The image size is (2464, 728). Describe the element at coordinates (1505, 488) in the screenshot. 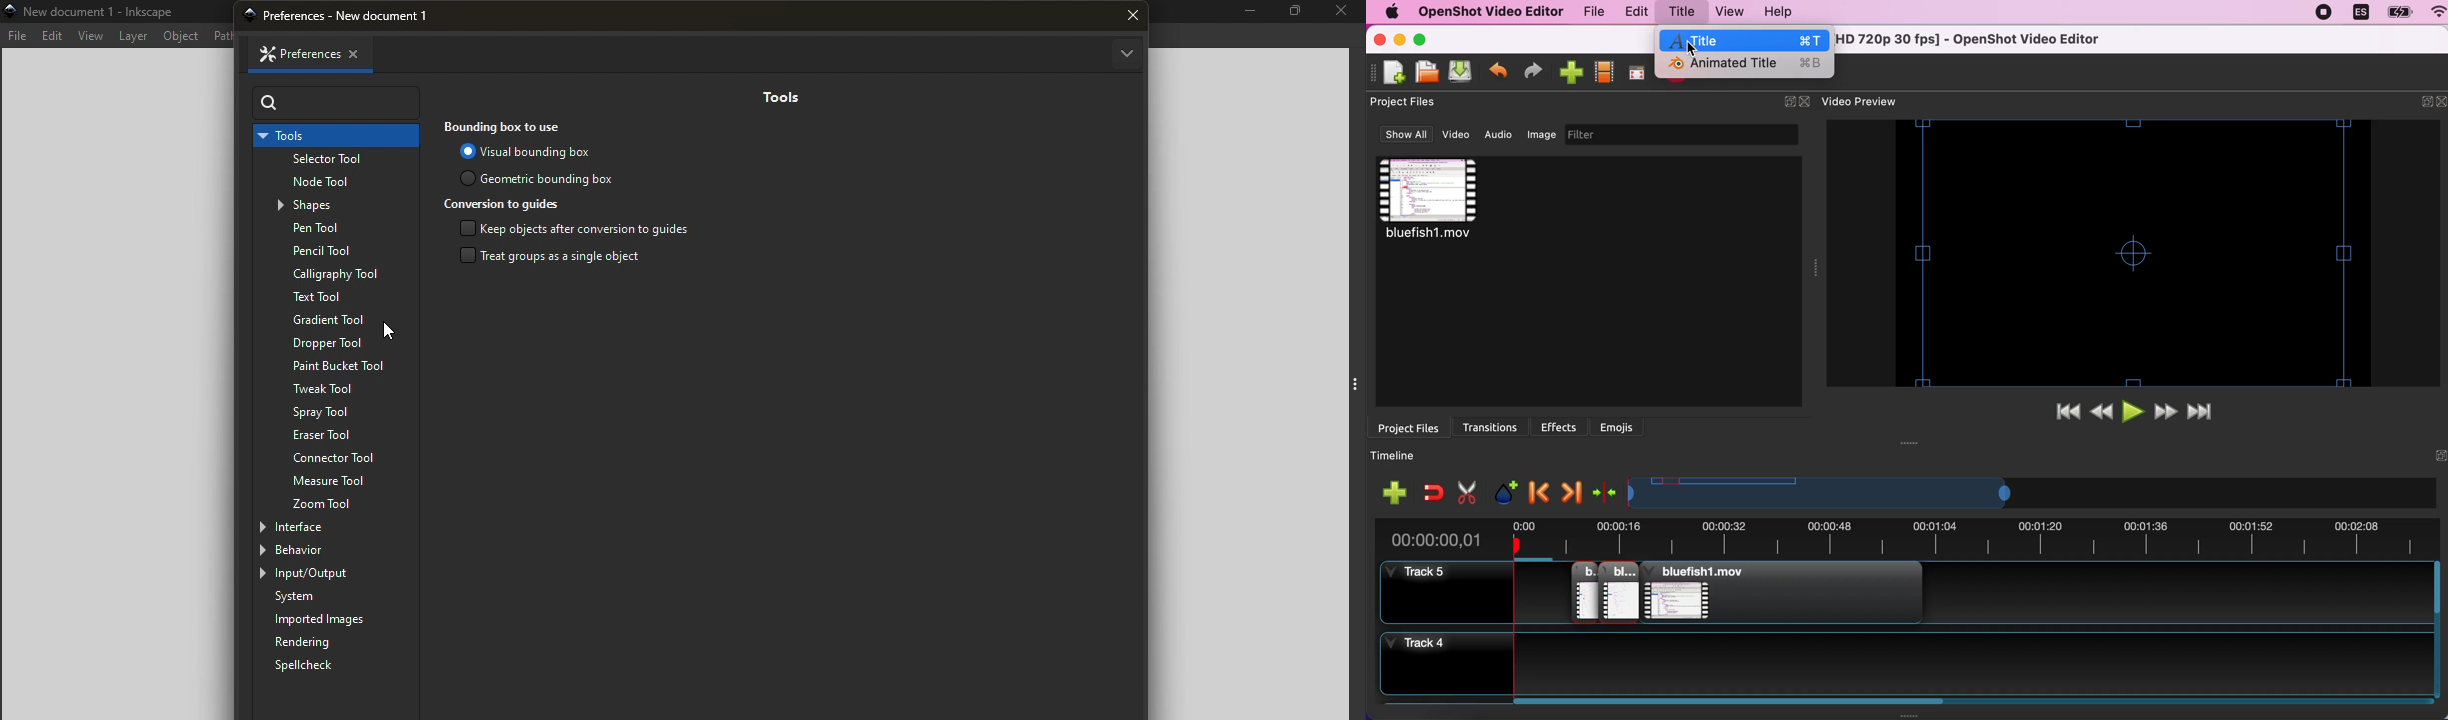

I see `add marker` at that location.